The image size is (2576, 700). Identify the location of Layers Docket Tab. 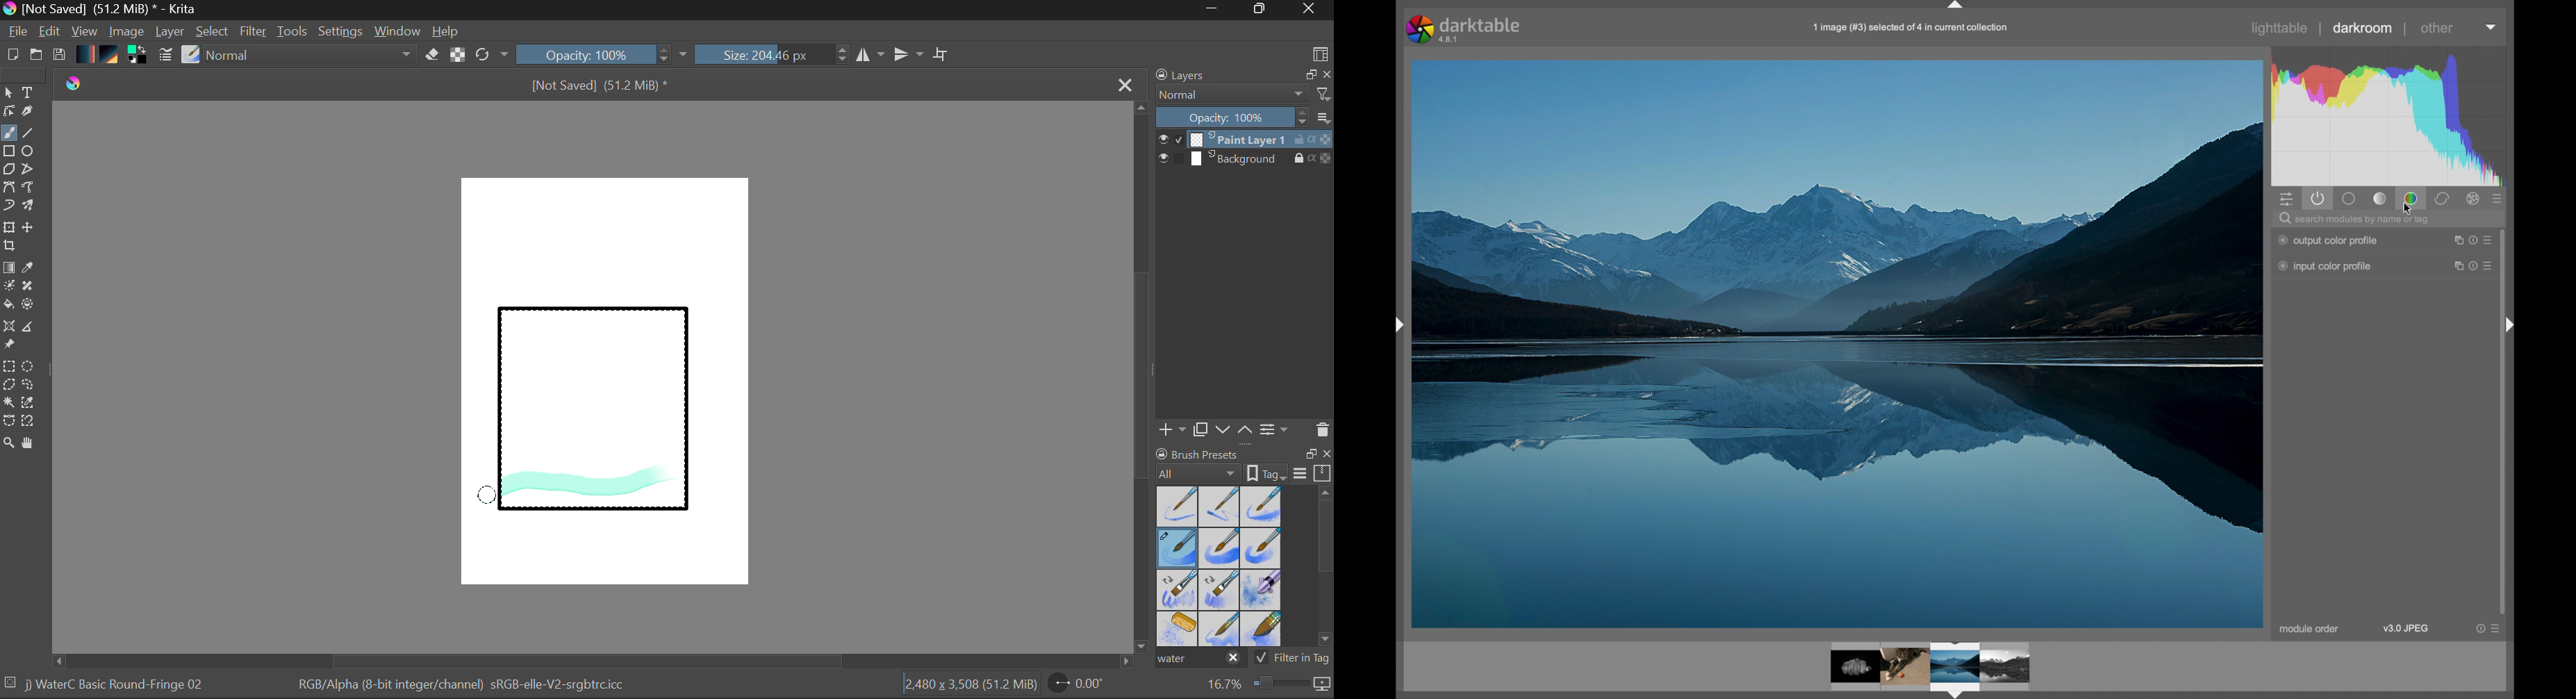
(1241, 74).